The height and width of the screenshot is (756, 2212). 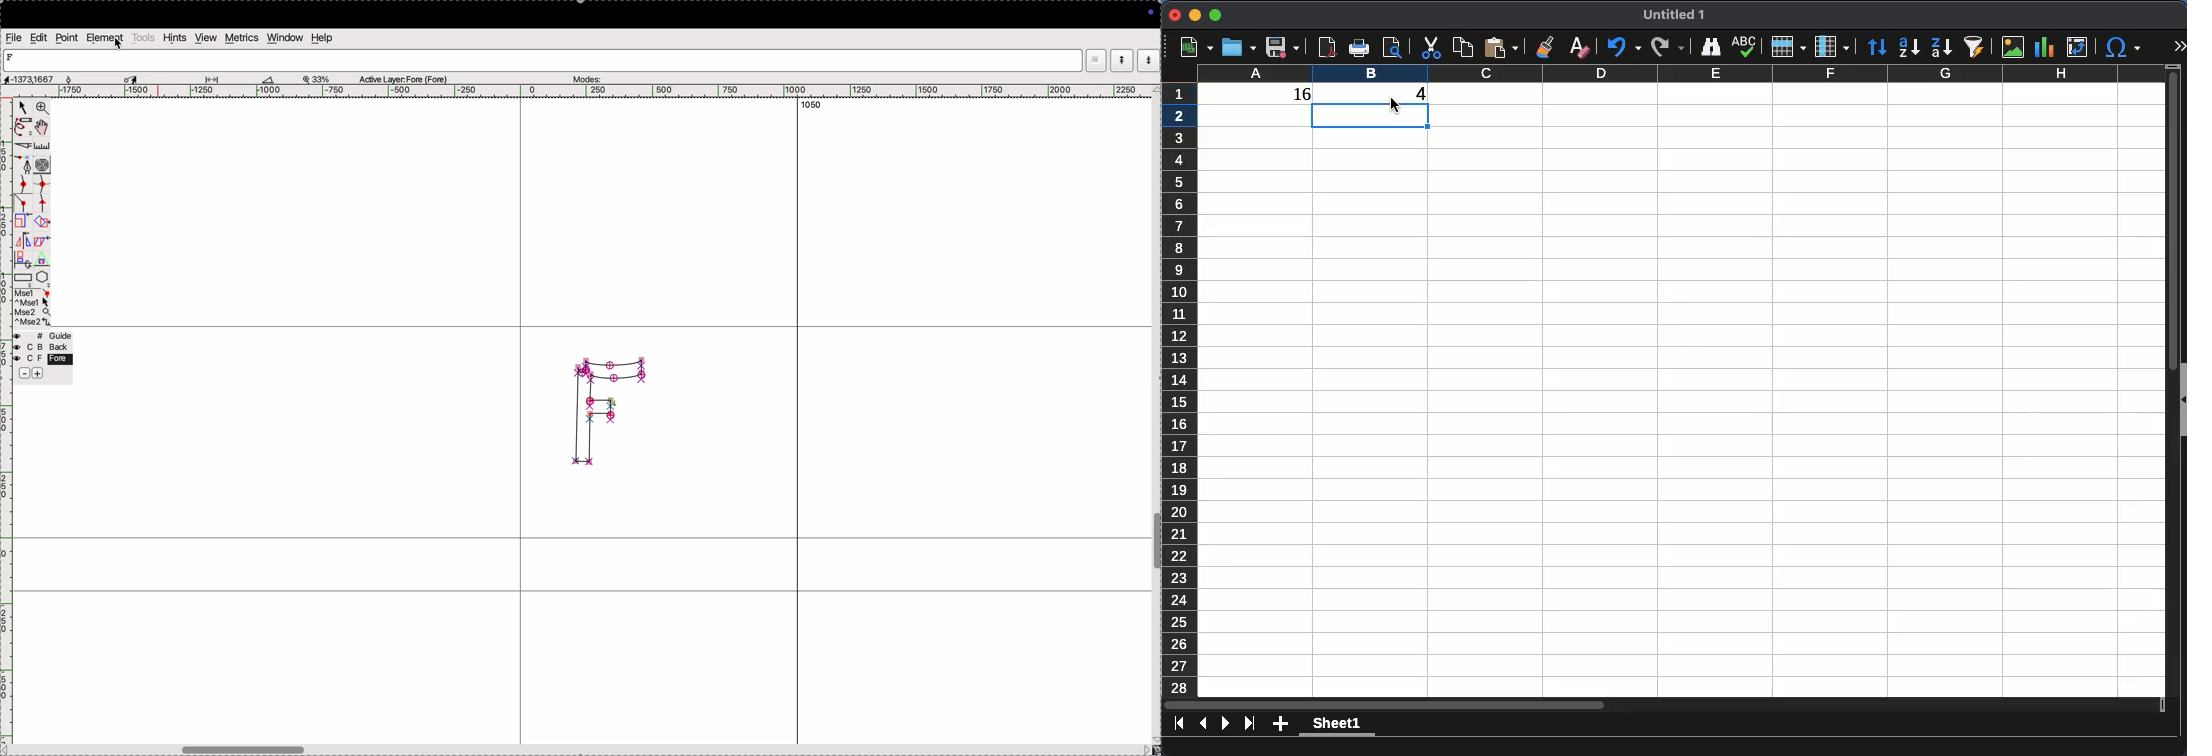 I want to click on mirror, so click(x=31, y=242).